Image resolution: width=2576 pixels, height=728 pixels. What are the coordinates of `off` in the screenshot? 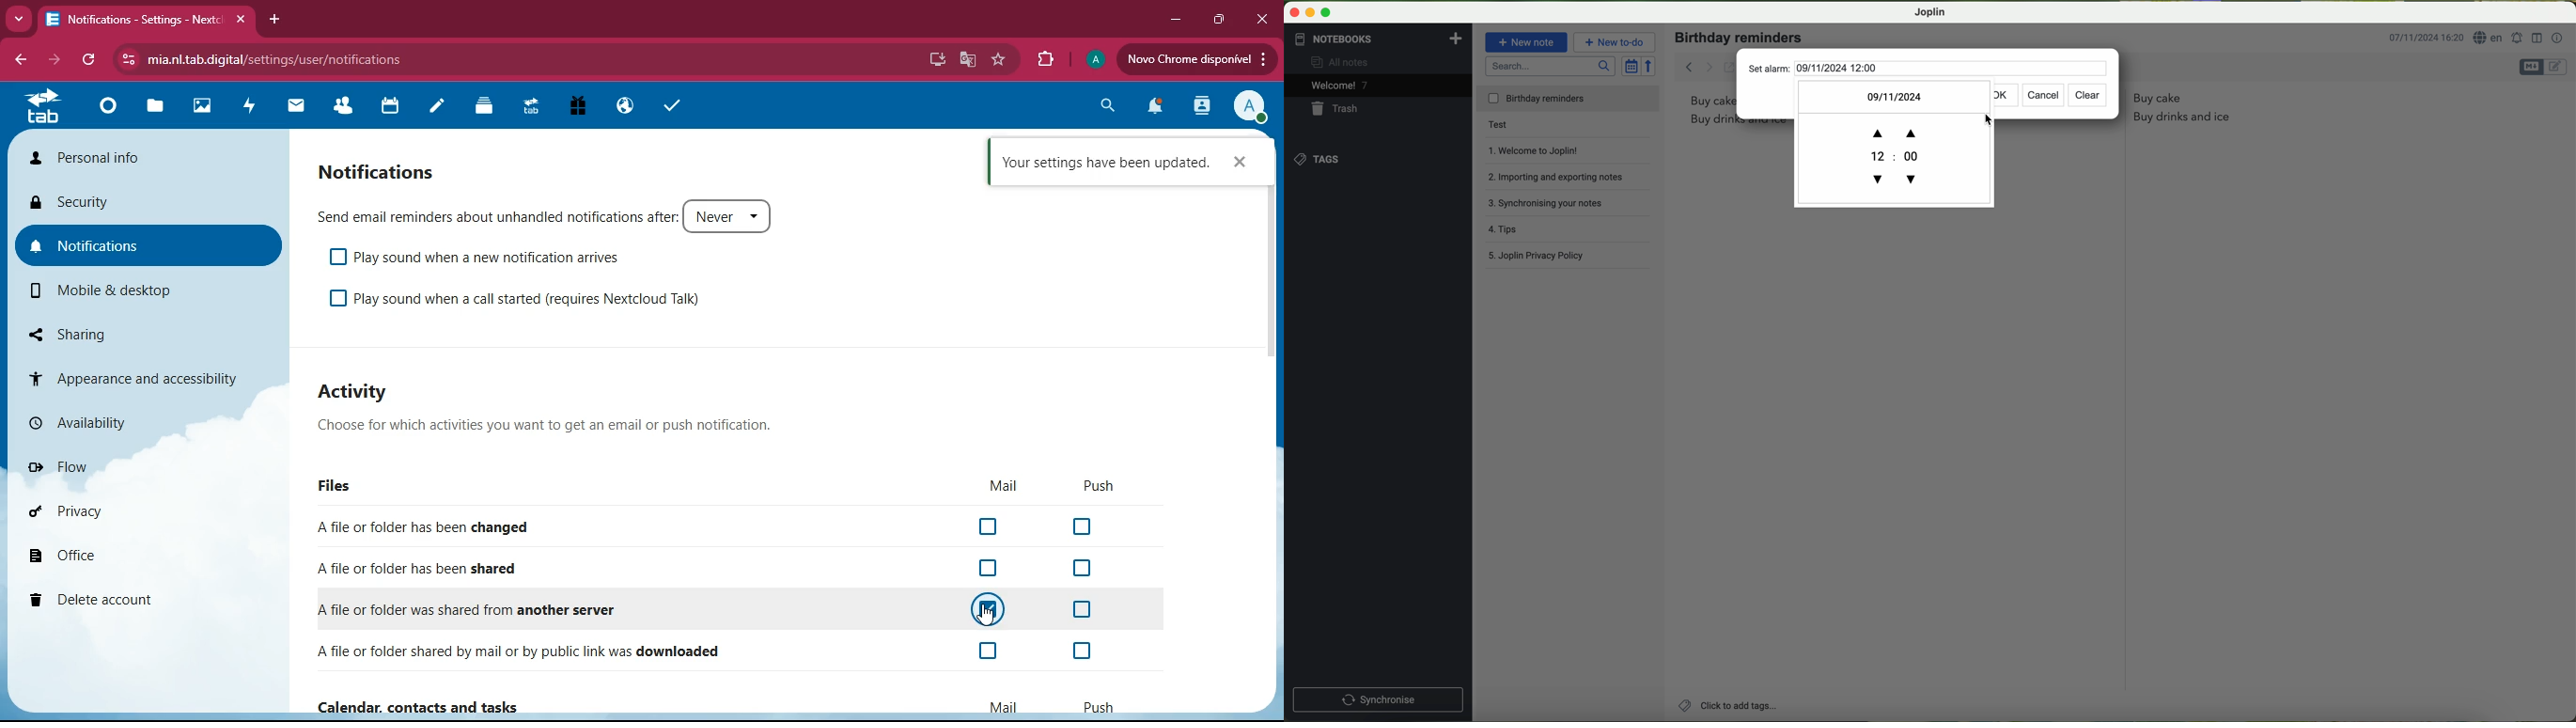 It's located at (1078, 570).